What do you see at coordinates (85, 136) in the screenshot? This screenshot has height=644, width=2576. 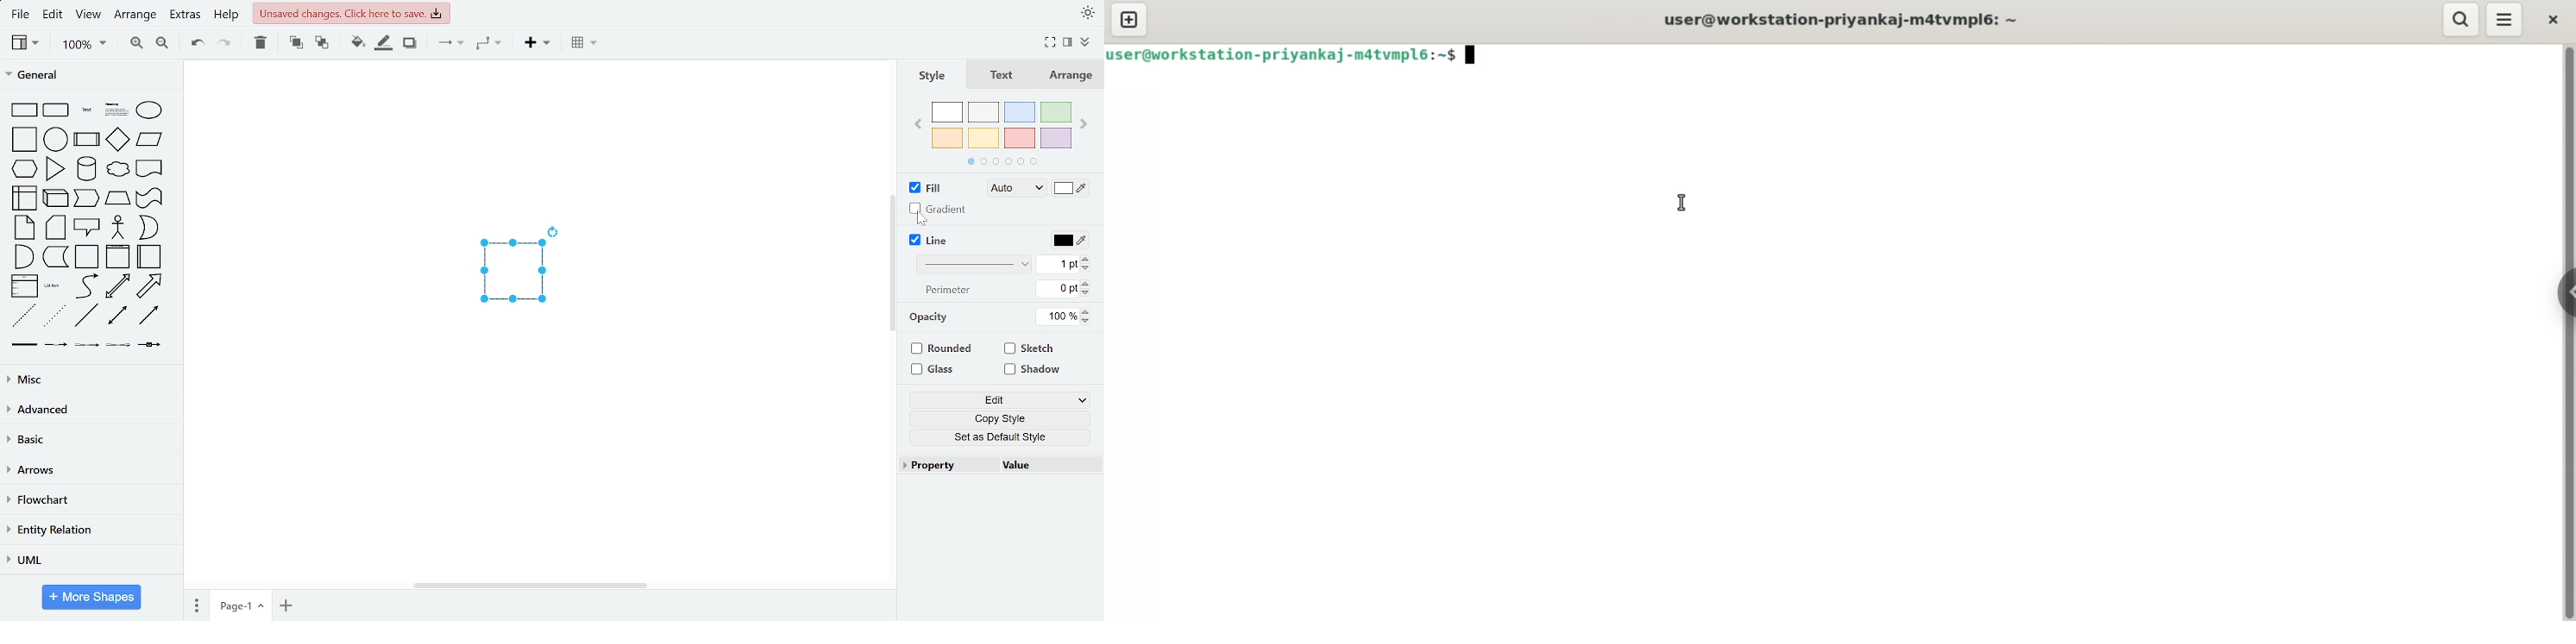 I see `general shapes` at bounding box center [85, 136].